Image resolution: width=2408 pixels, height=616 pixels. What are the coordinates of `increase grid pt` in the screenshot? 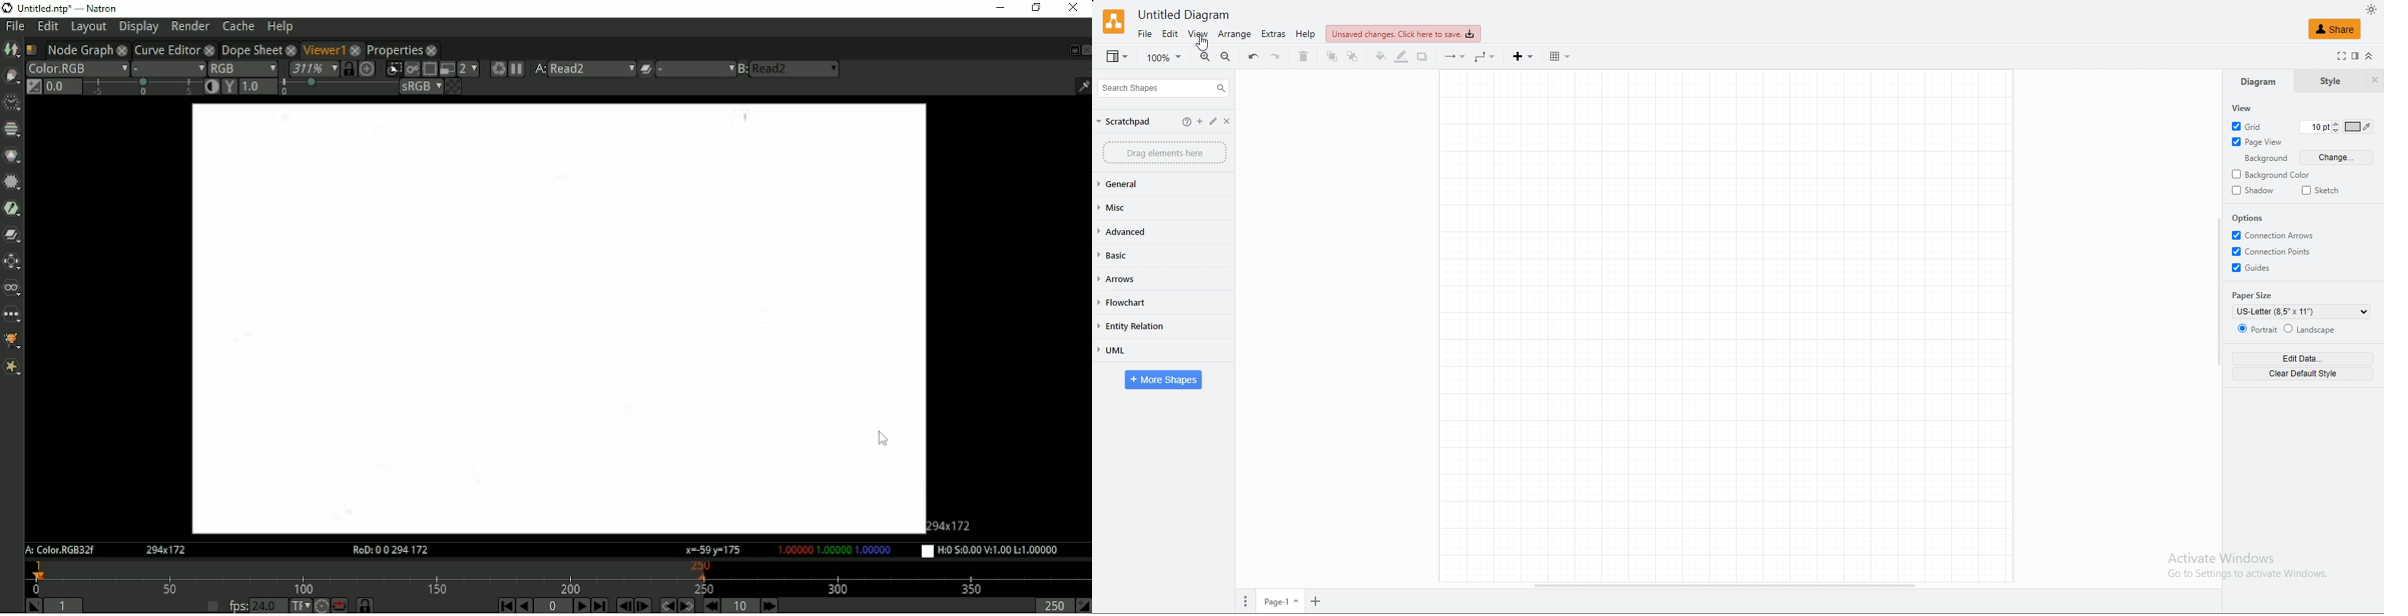 It's located at (2337, 122).